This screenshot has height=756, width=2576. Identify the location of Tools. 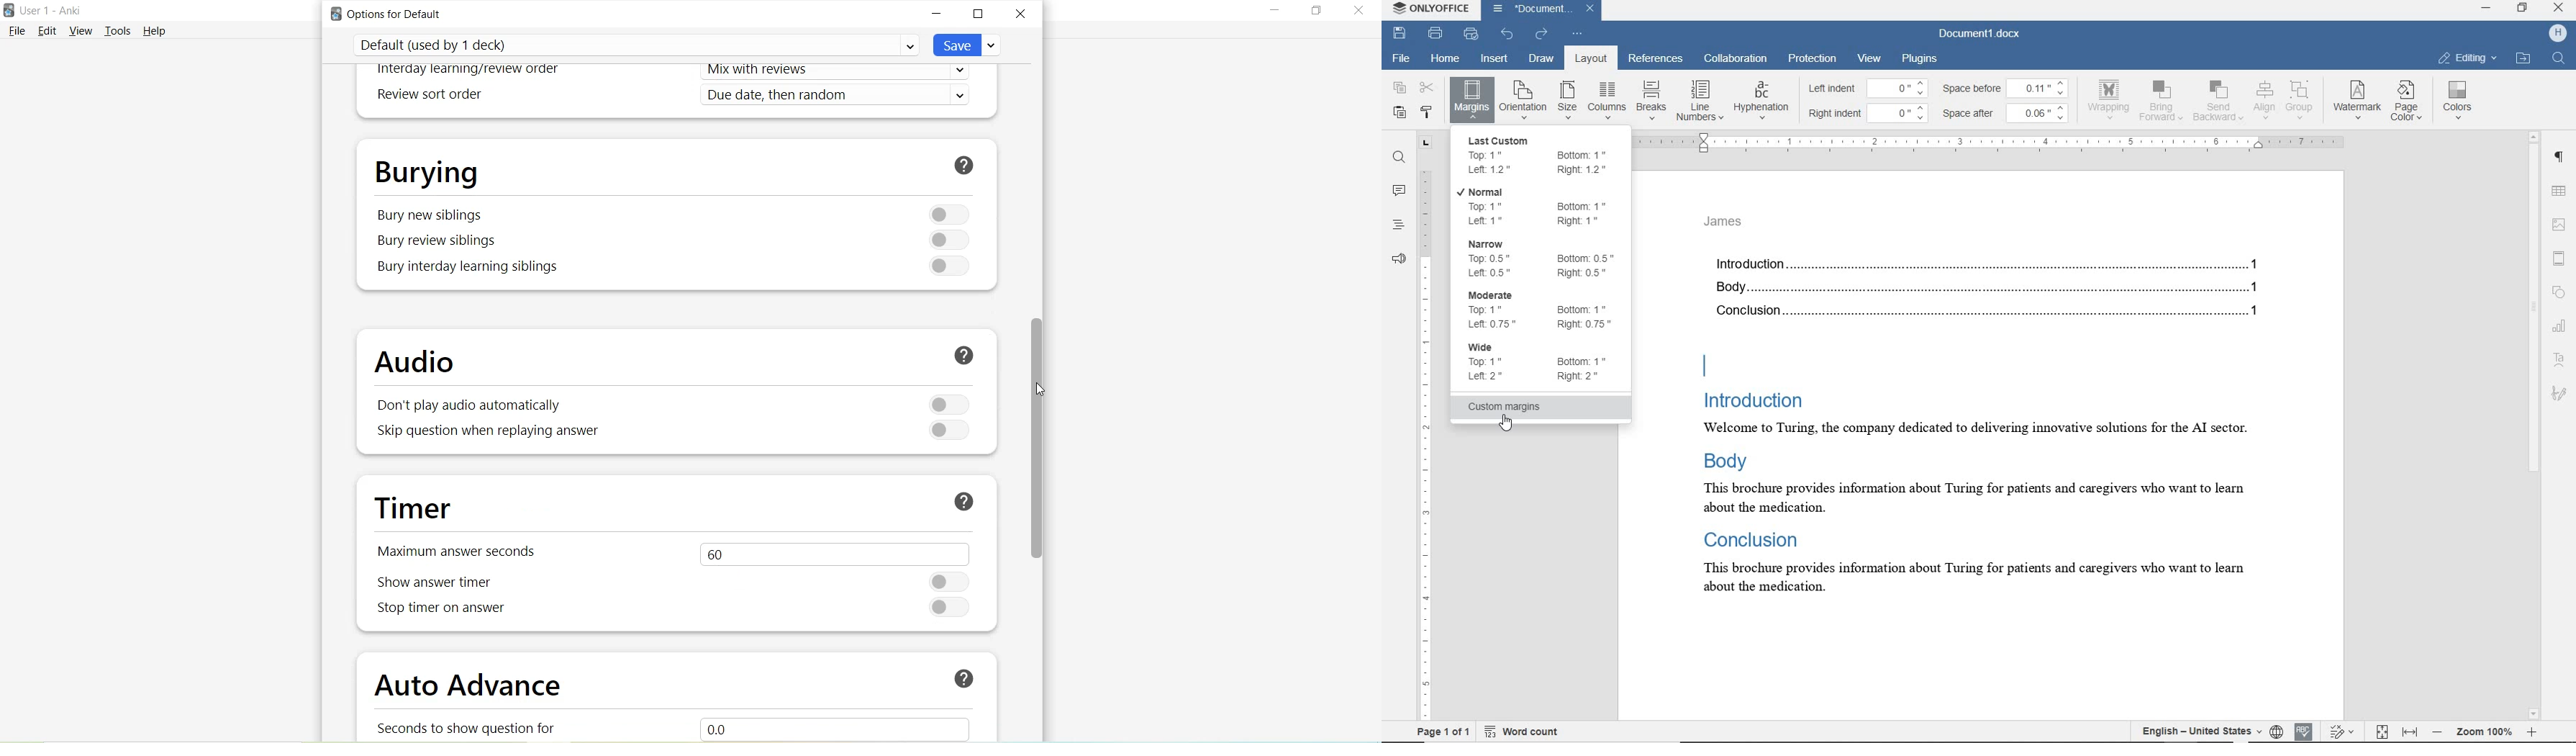
(121, 31).